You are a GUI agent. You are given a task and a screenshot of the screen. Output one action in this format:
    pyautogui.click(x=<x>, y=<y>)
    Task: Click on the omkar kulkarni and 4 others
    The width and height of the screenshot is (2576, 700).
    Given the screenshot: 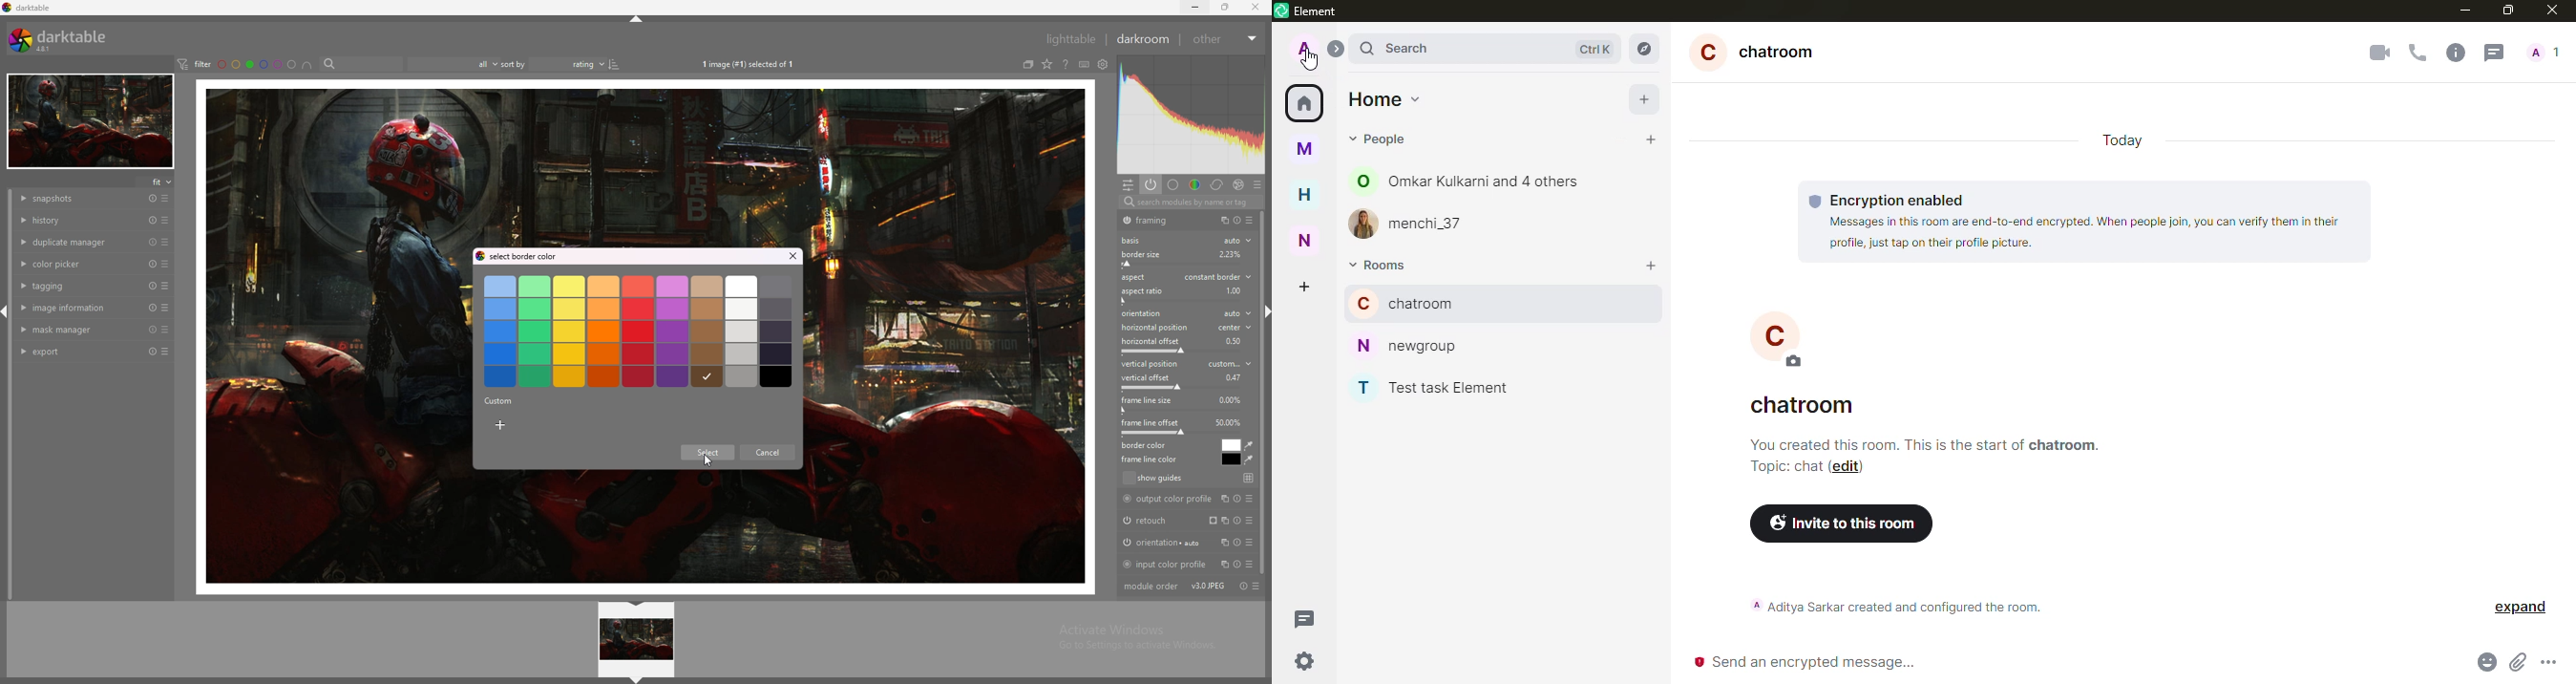 What is the action you would take?
    pyautogui.click(x=1492, y=179)
    